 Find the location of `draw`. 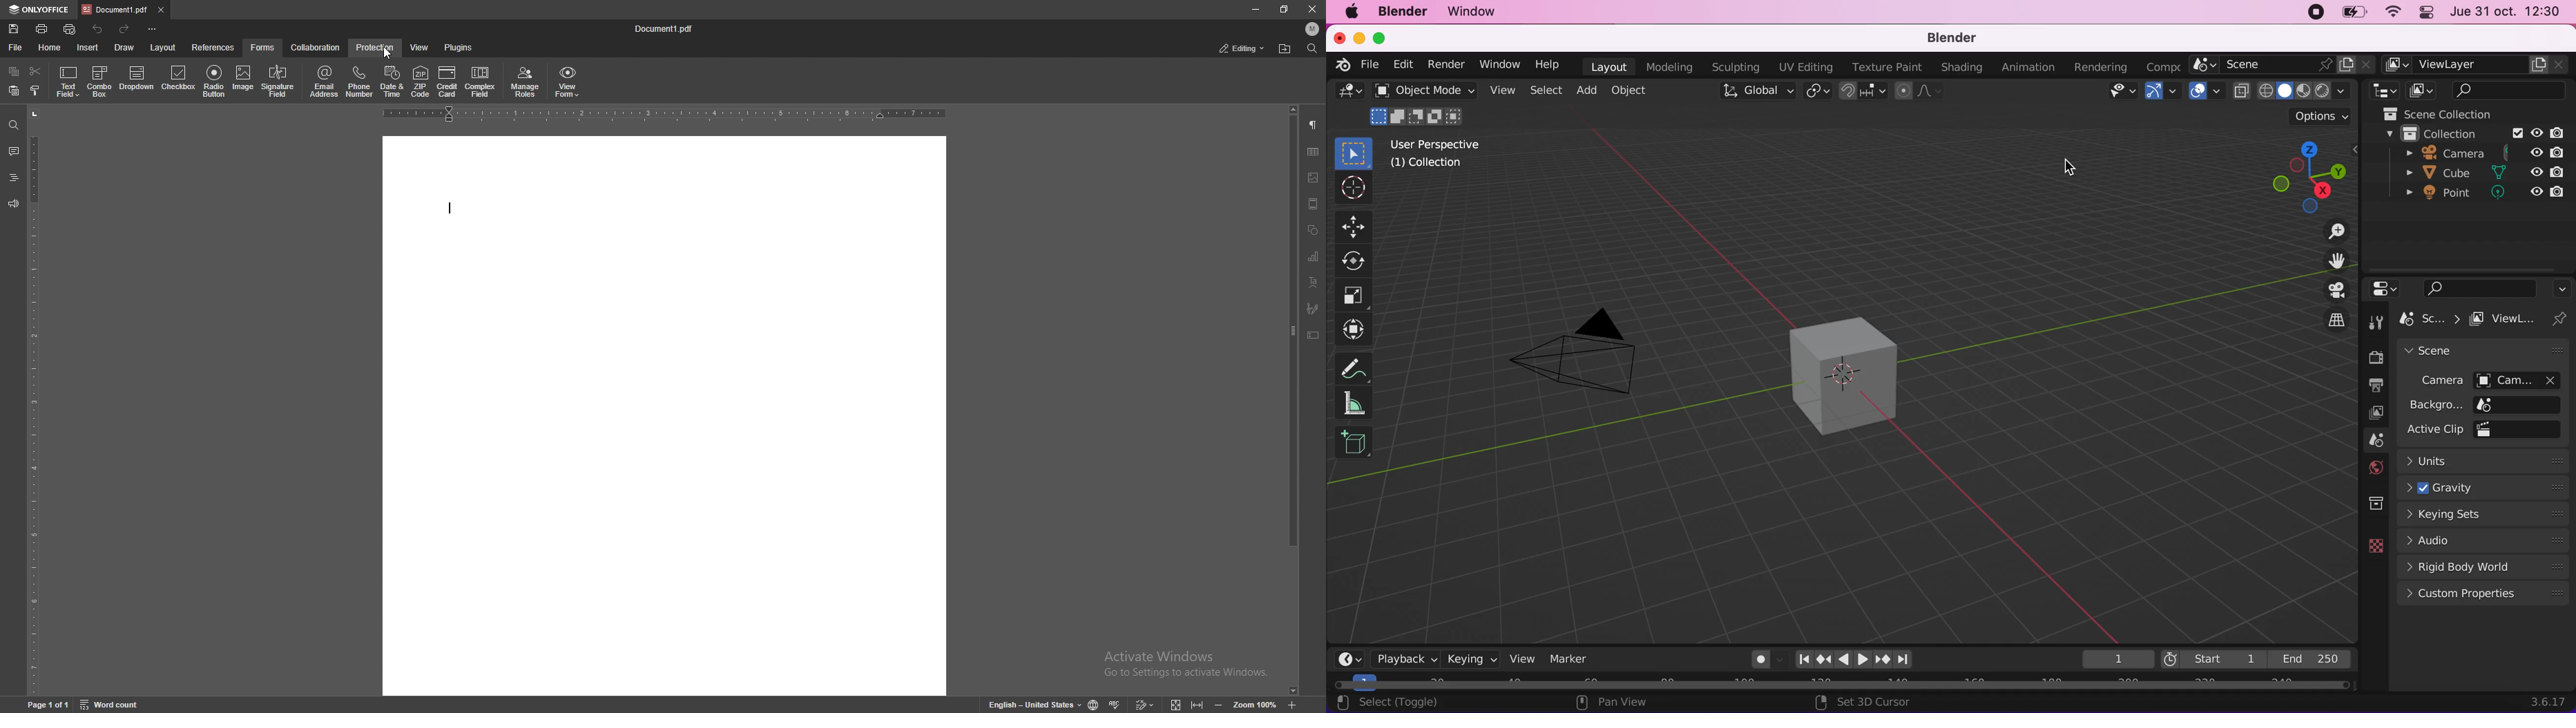

draw is located at coordinates (124, 47).